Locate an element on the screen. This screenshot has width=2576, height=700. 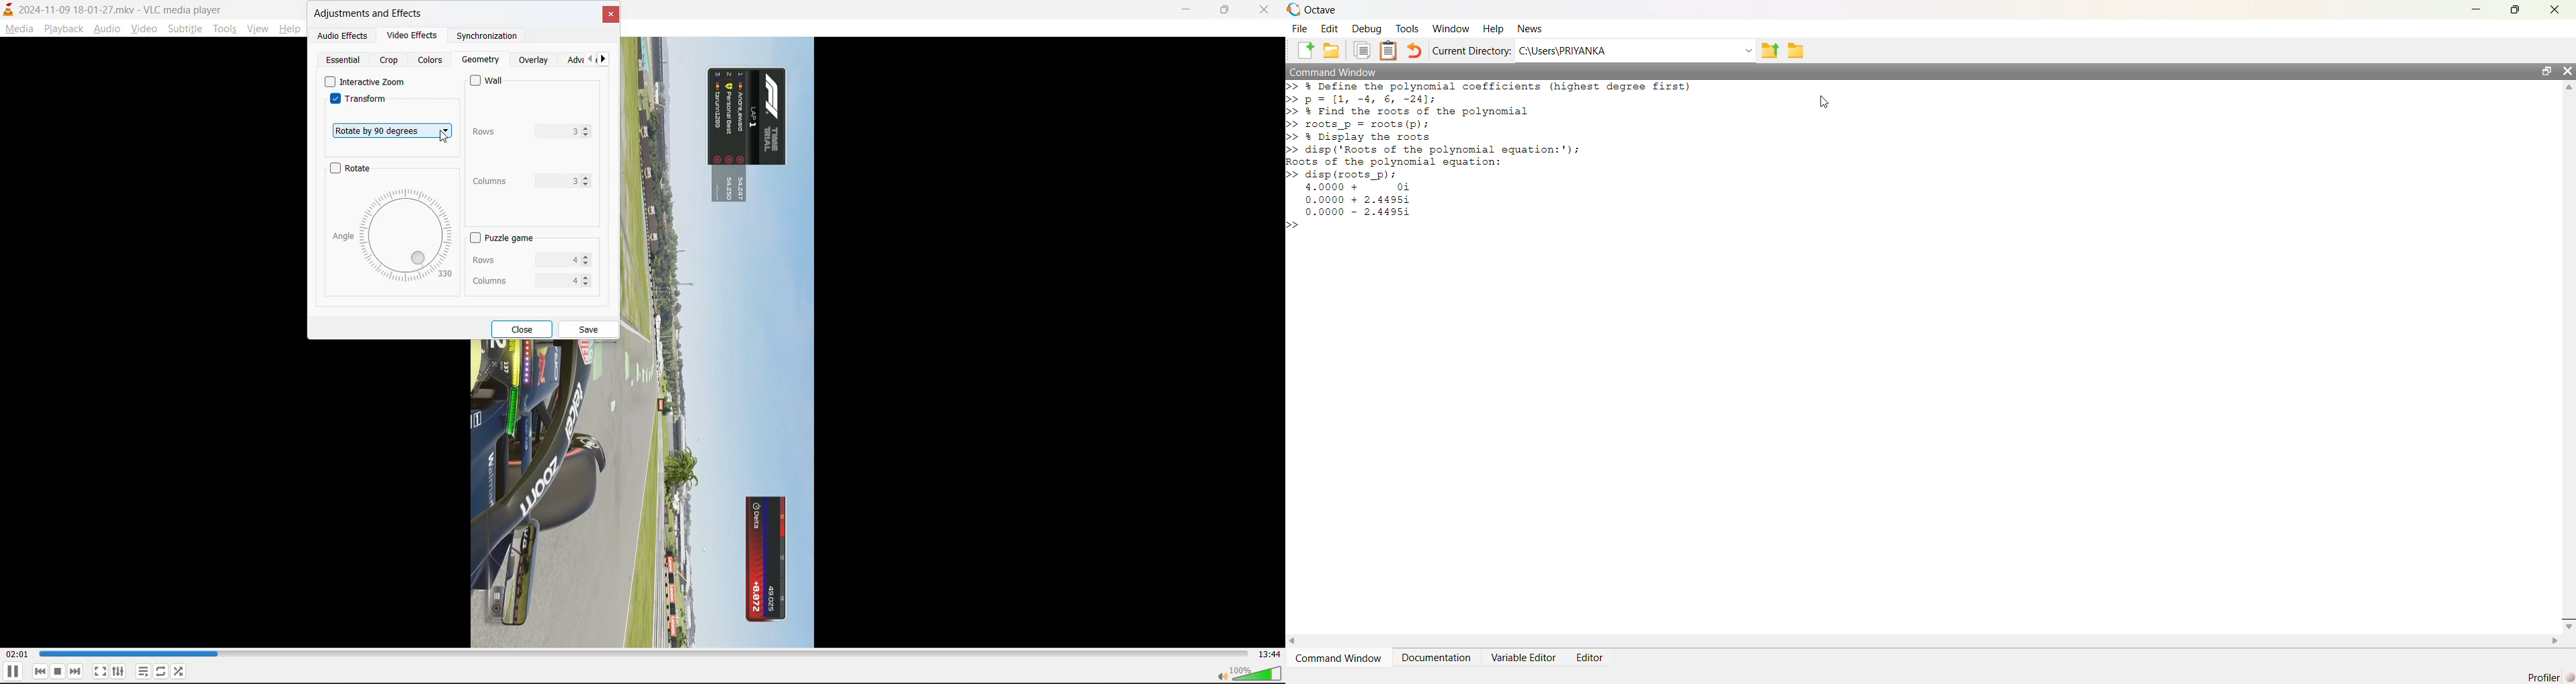
video effects is located at coordinates (406, 34).